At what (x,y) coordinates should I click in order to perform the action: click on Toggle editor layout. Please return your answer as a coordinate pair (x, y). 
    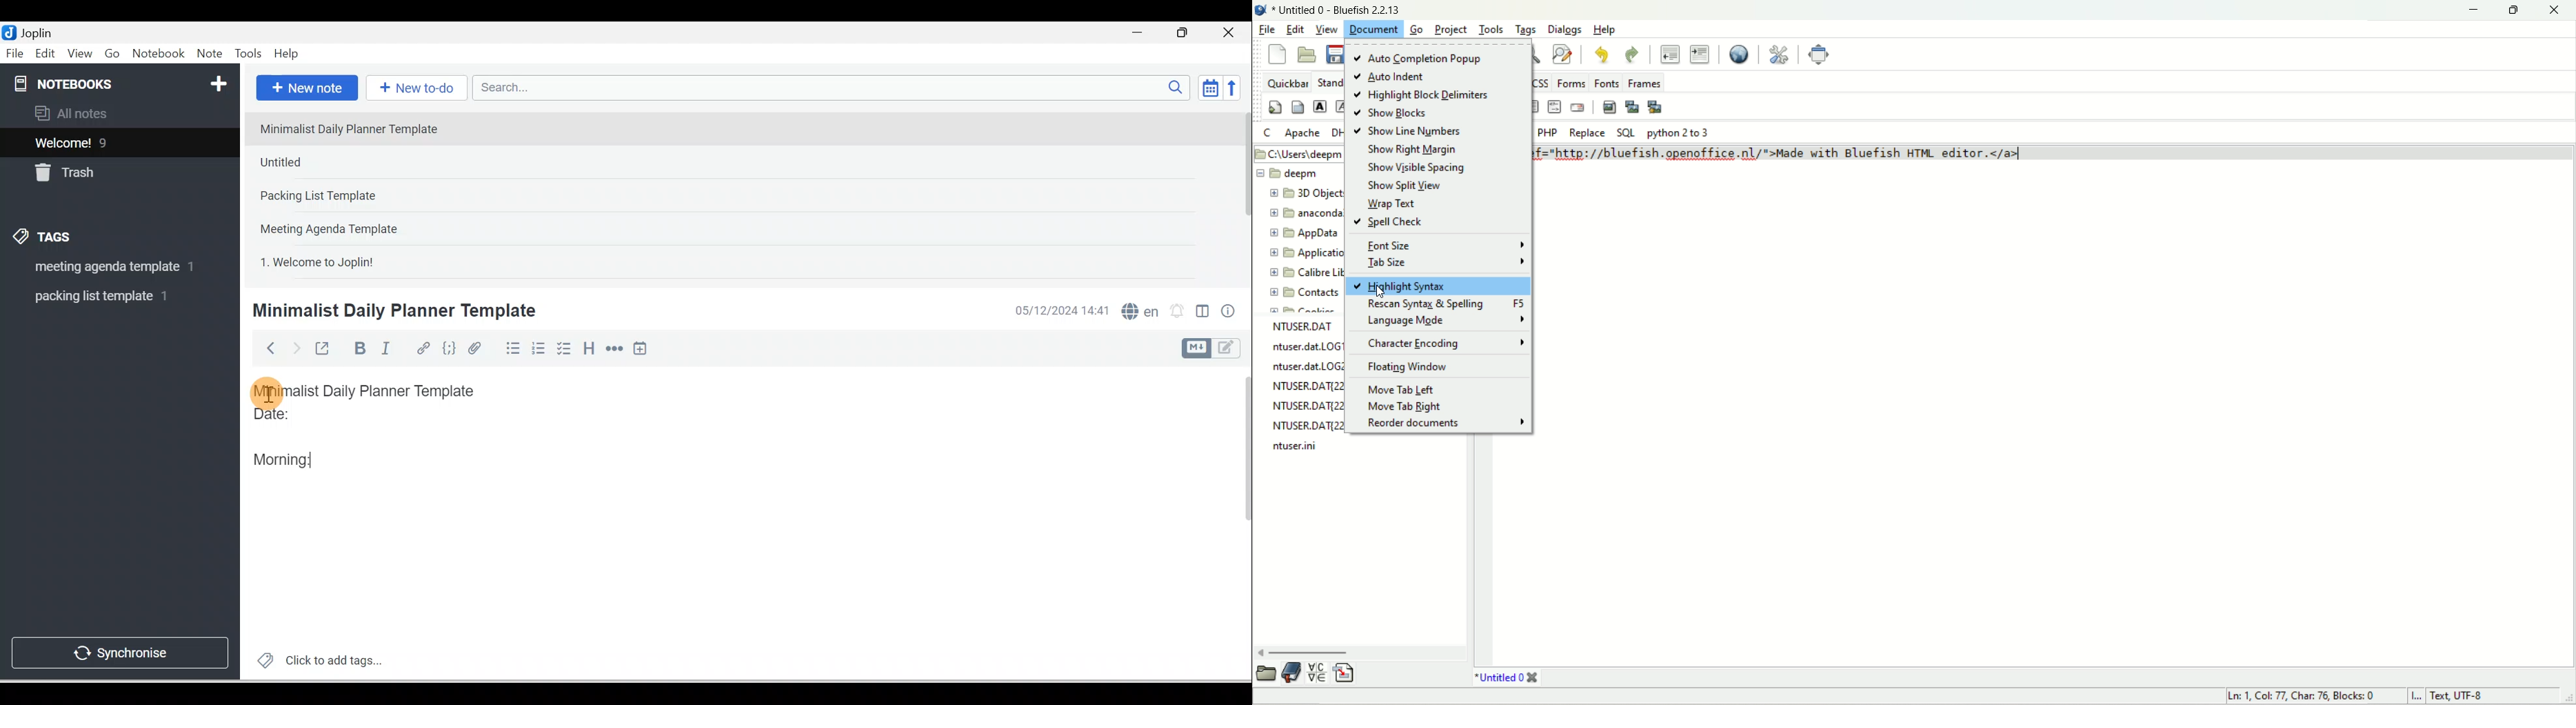
    Looking at the image, I should click on (1216, 349).